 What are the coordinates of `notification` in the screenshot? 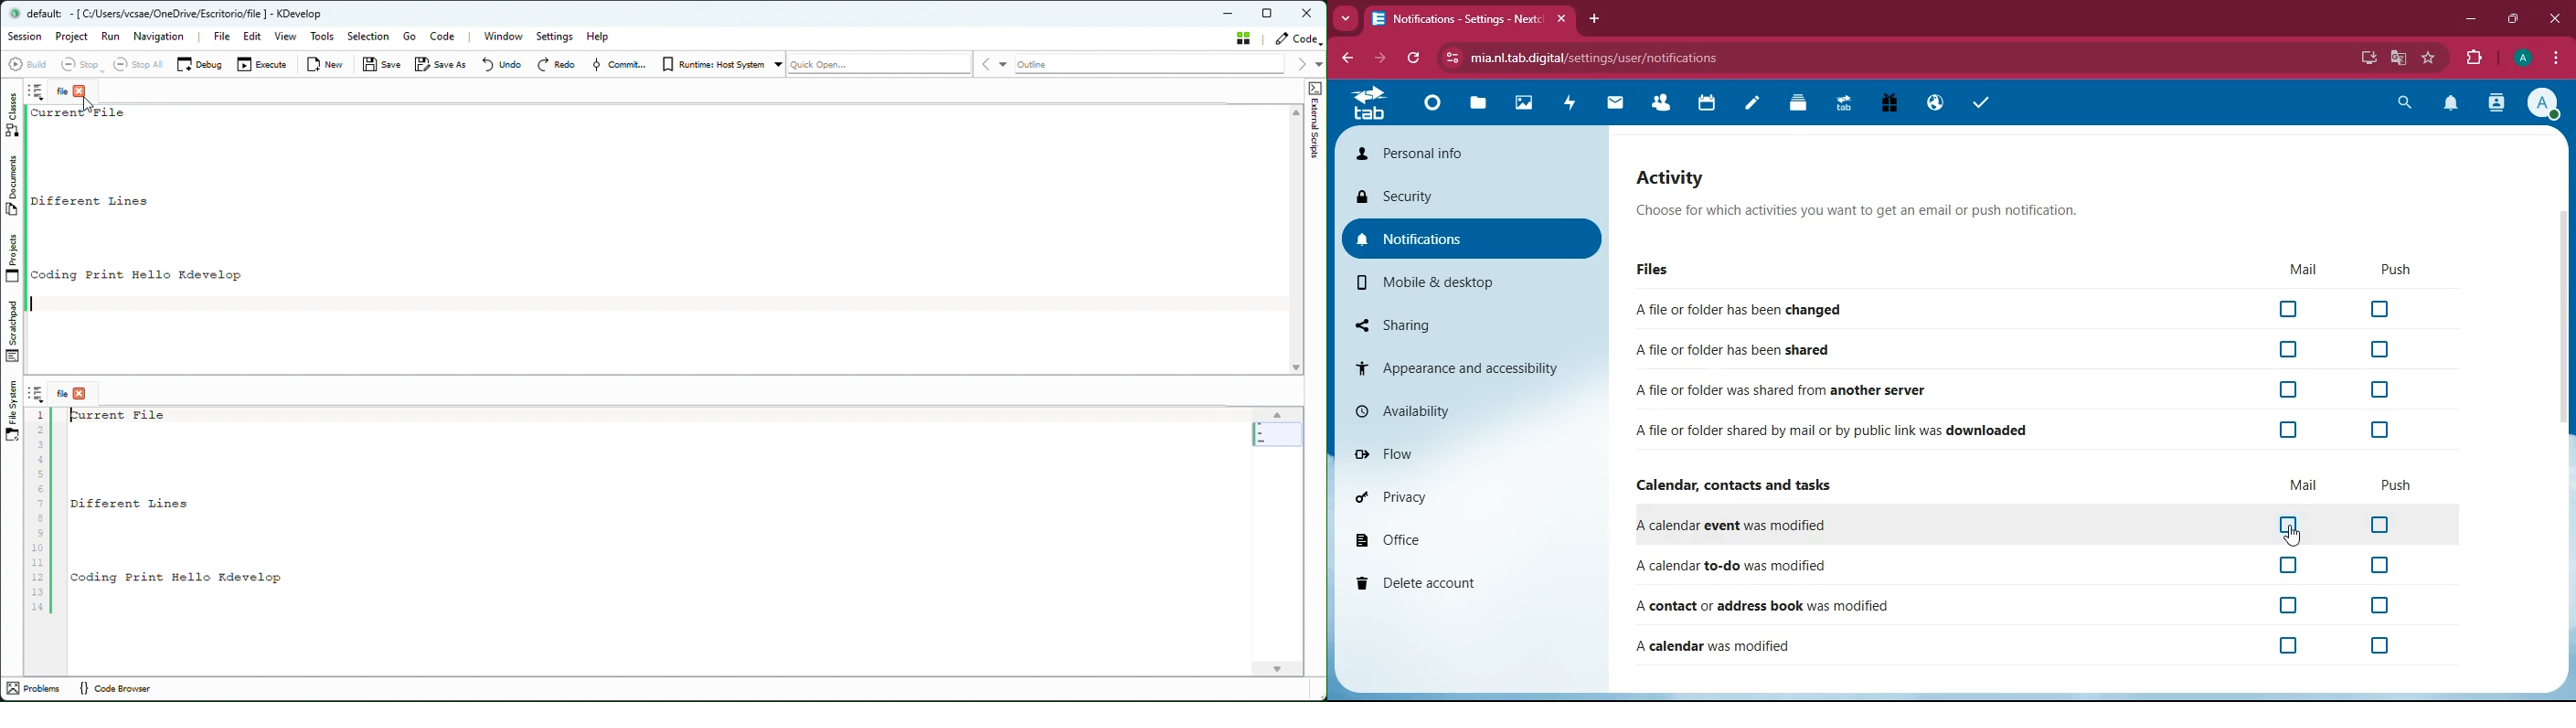 It's located at (2452, 104).